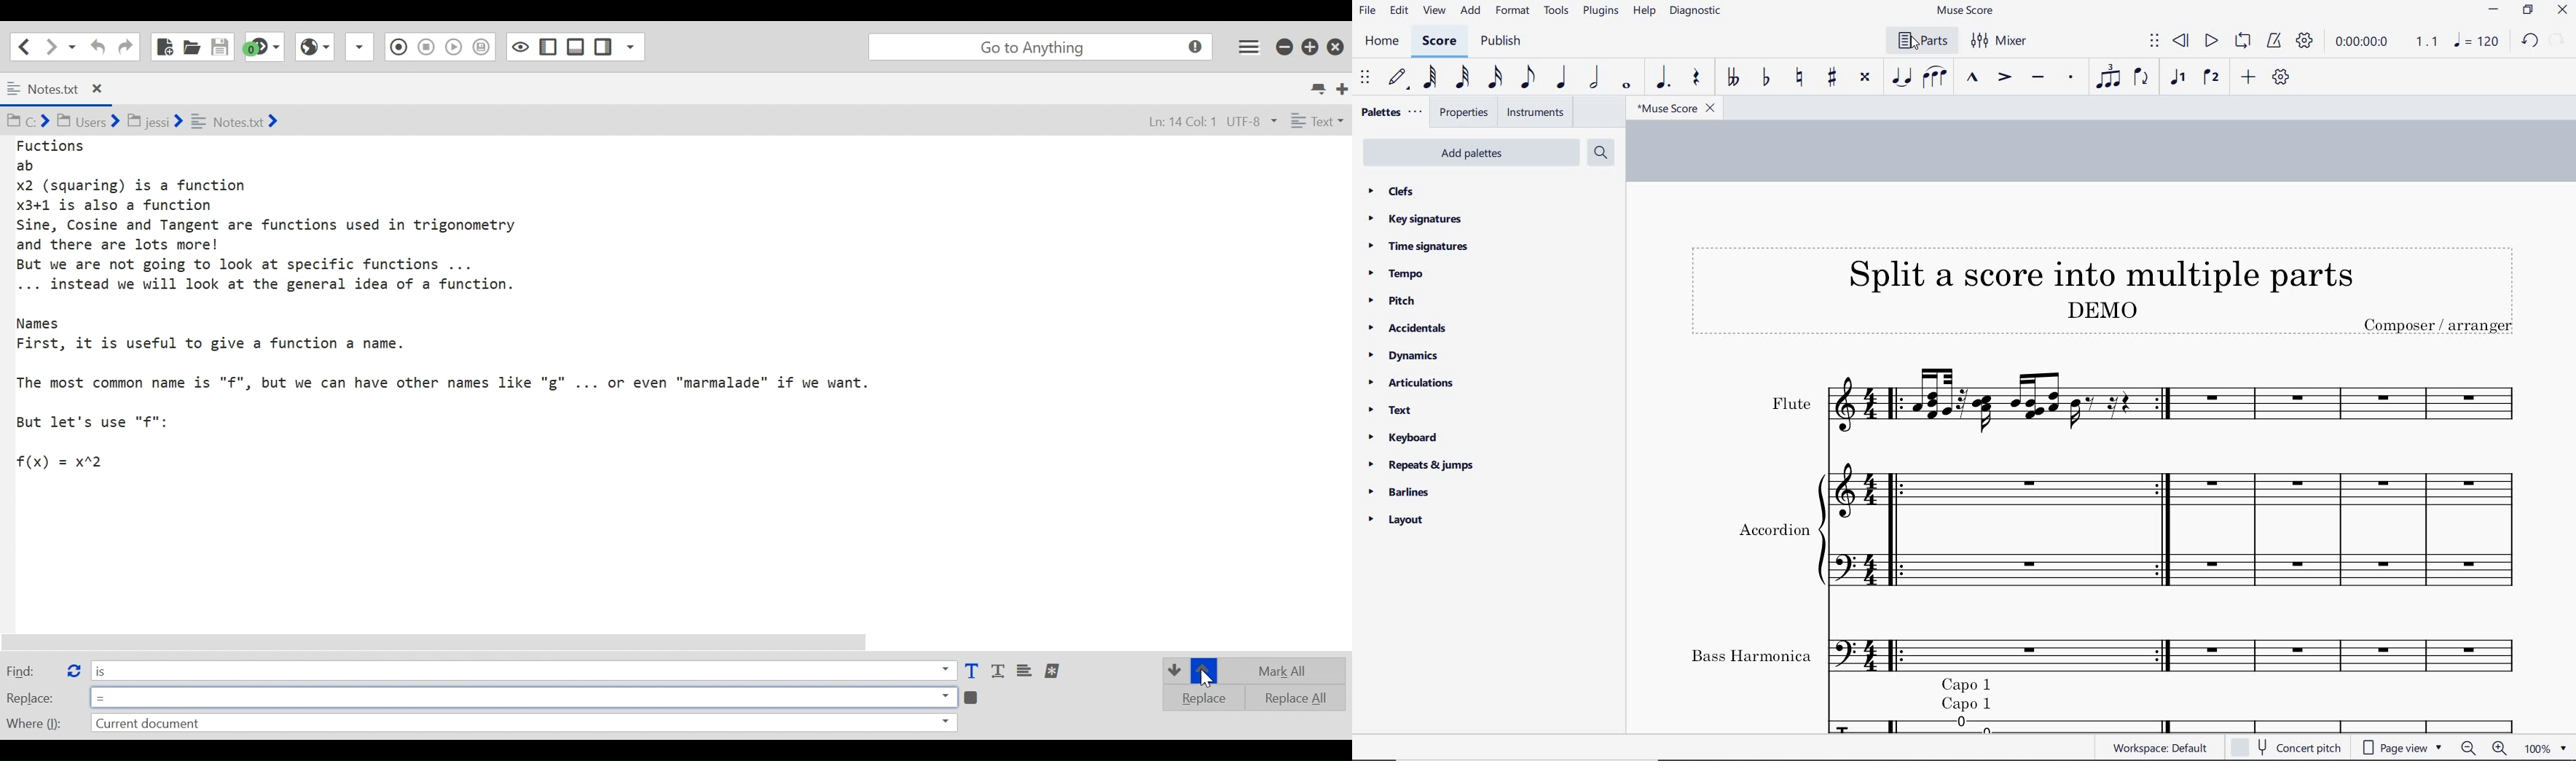  Describe the element at coordinates (2155, 42) in the screenshot. I see `select to move` at that location.